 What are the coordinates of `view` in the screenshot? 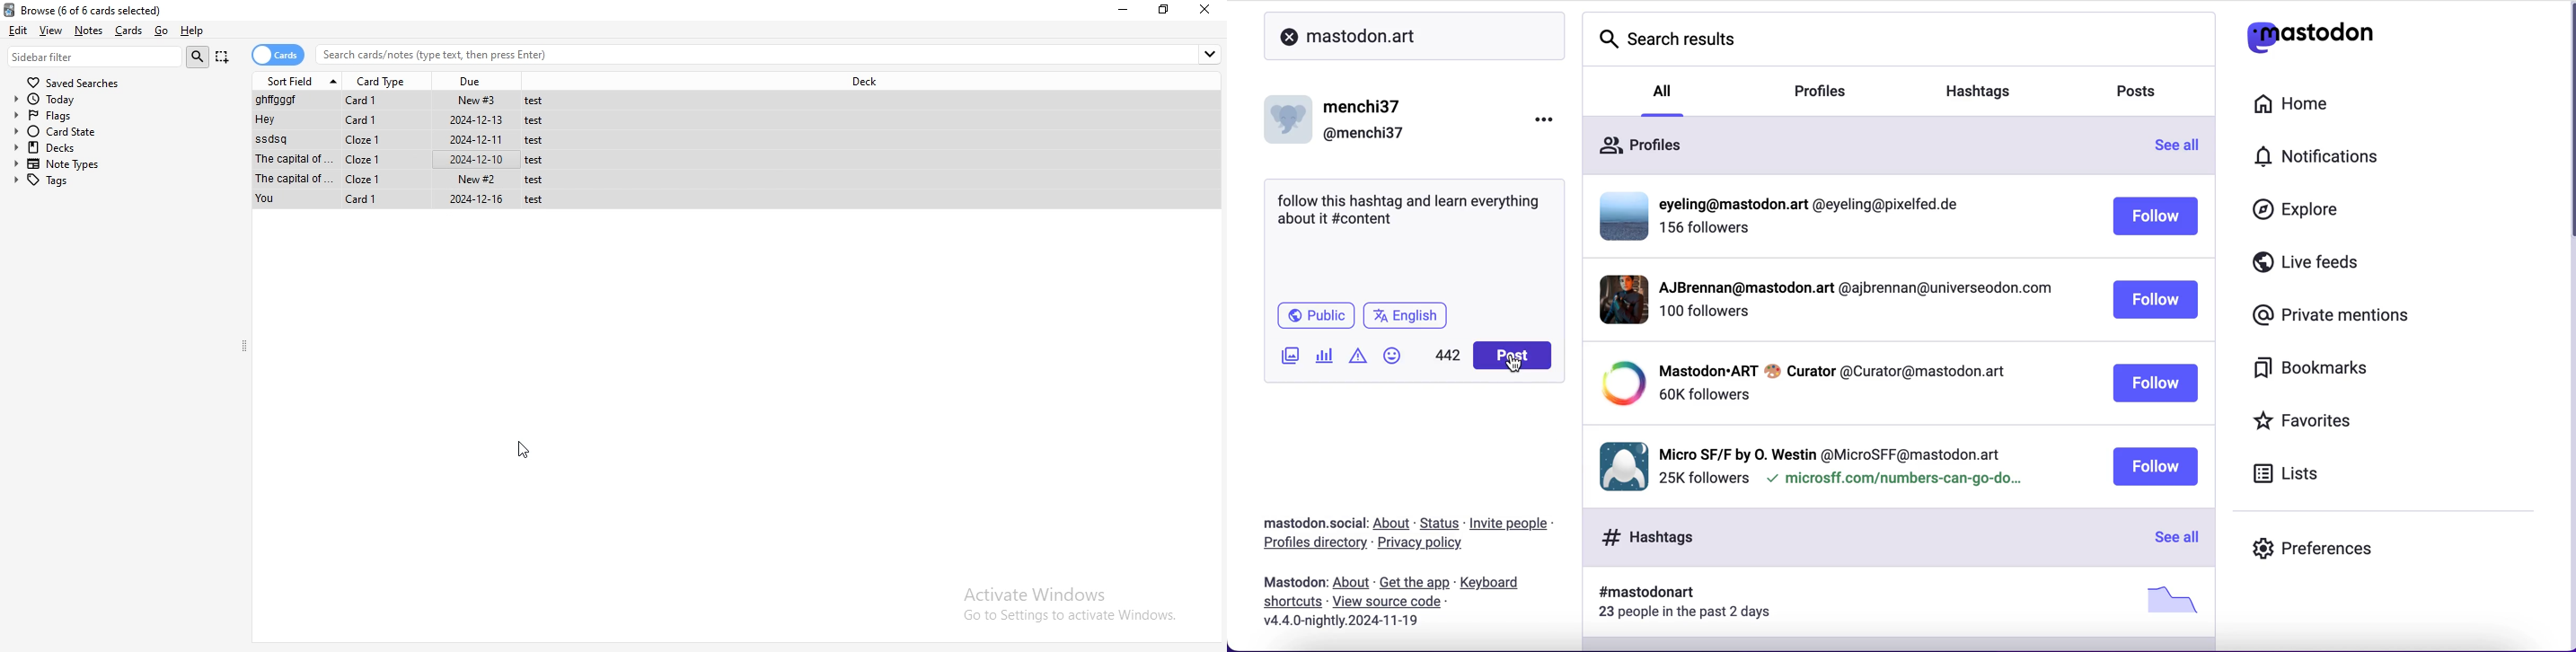 It's located at (52, 30).